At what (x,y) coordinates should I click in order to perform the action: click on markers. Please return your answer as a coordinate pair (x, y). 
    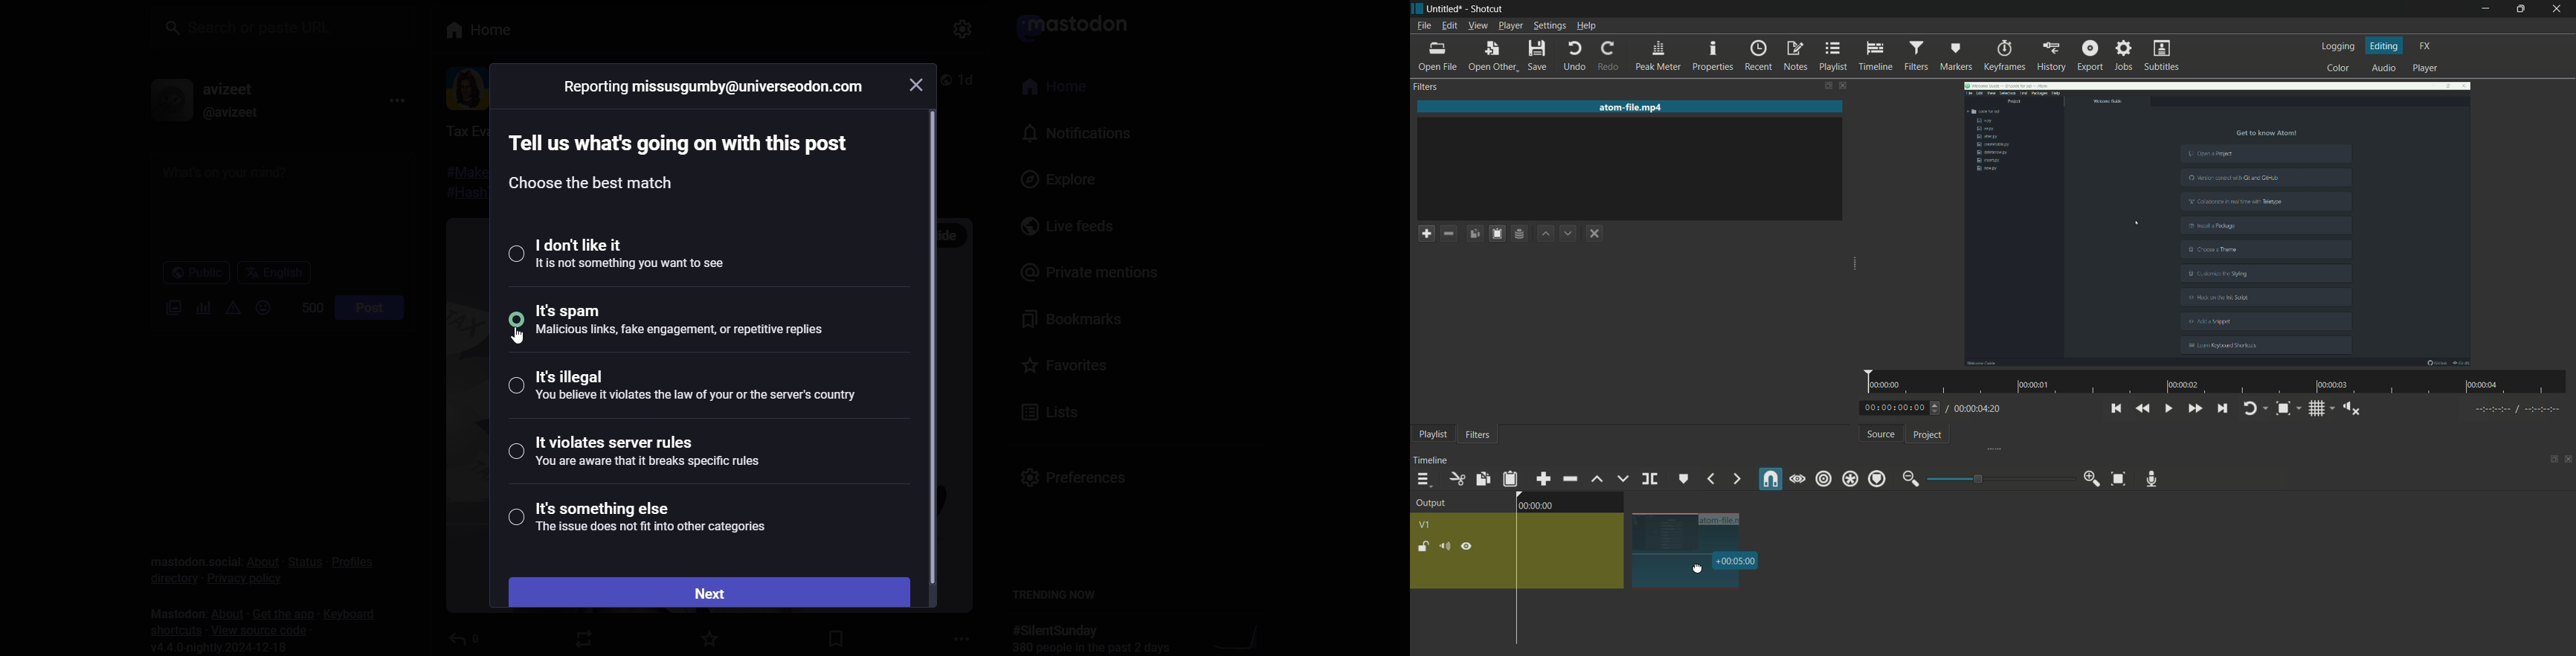
    Looking at the image, I should click on (1957, 55).